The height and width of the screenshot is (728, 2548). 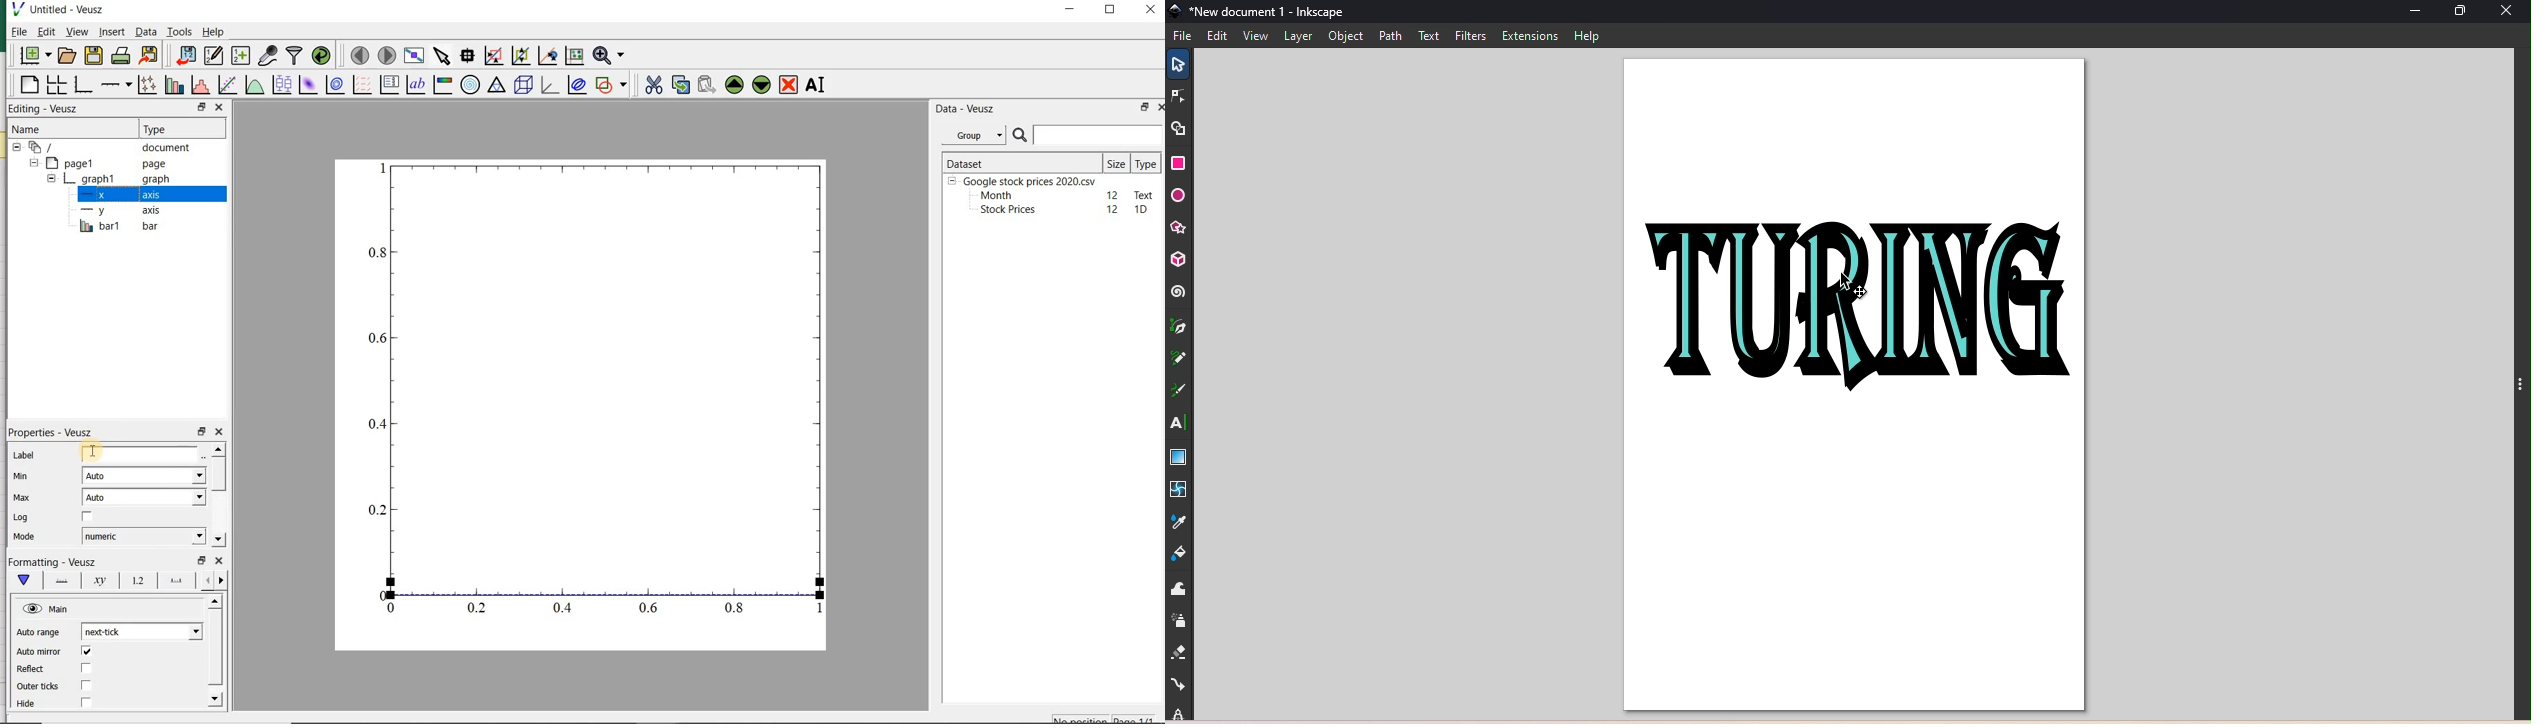 What do you see at coordinates (1430, 36) in the screenshot?
I see `Text` at bounding box center [1430, 36].